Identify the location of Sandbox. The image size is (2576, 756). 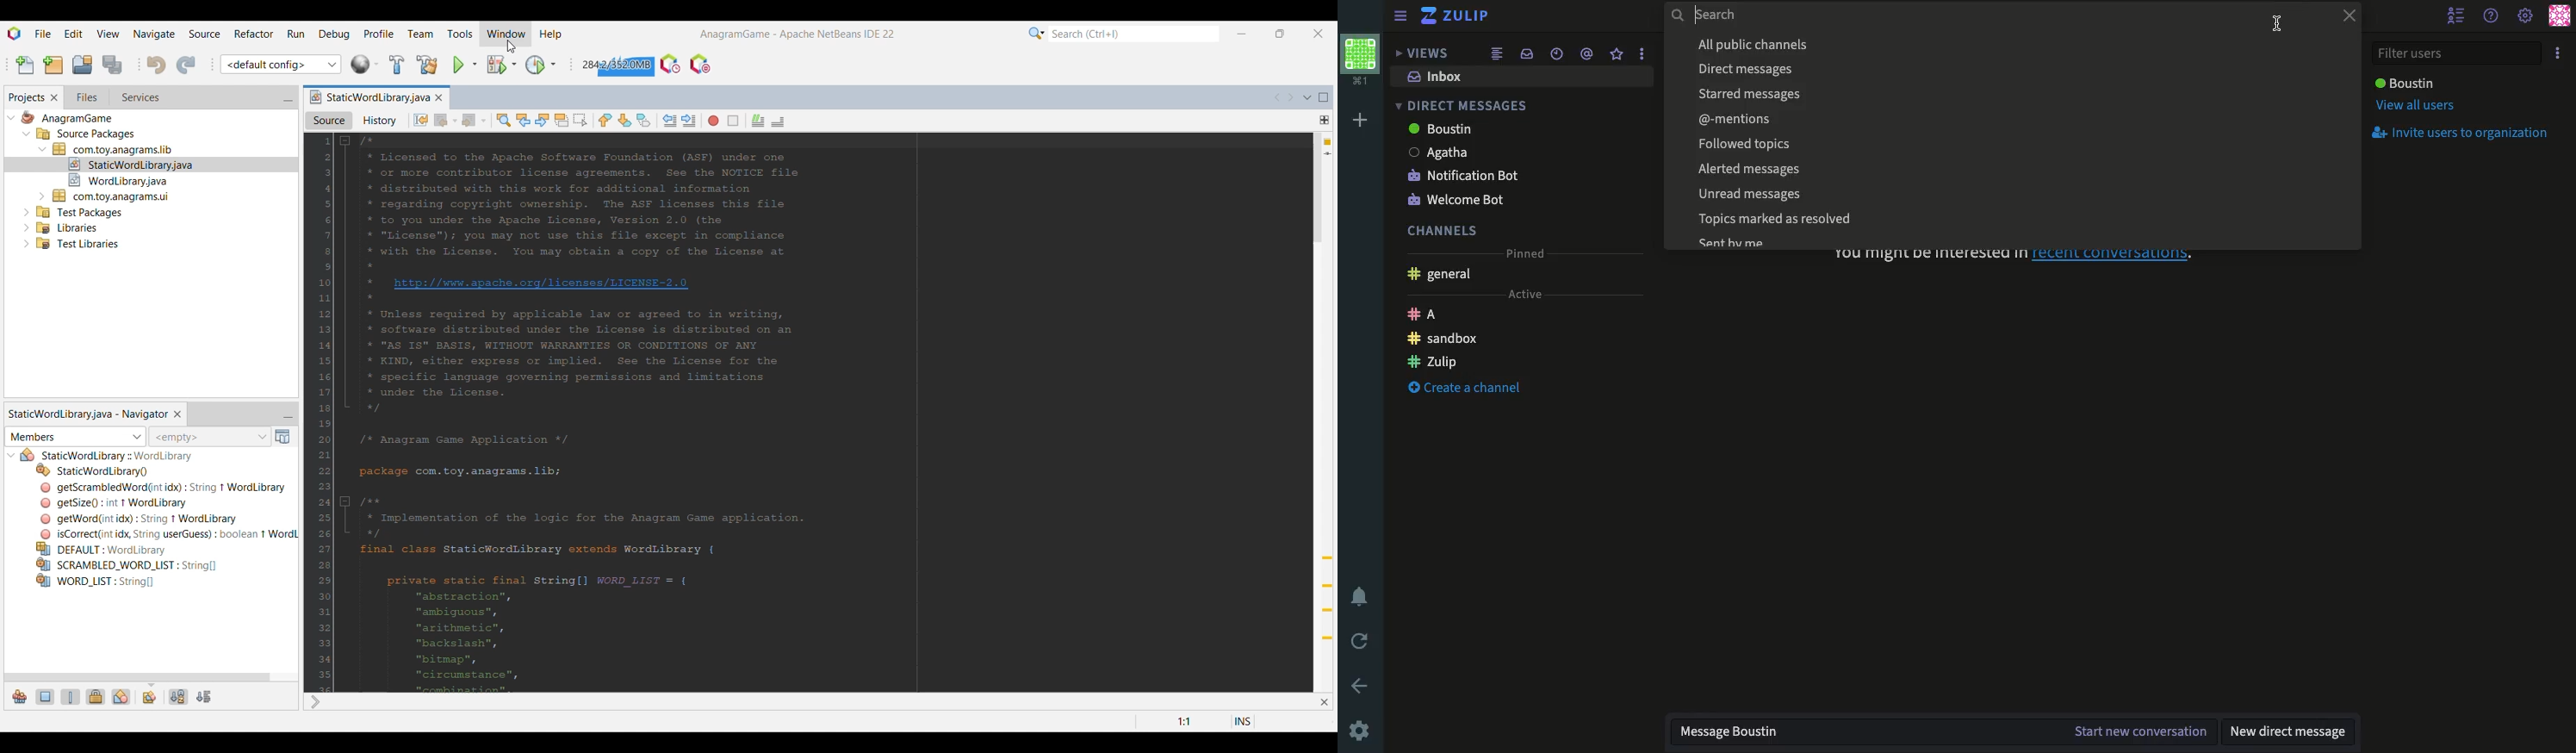
(1443, 339).